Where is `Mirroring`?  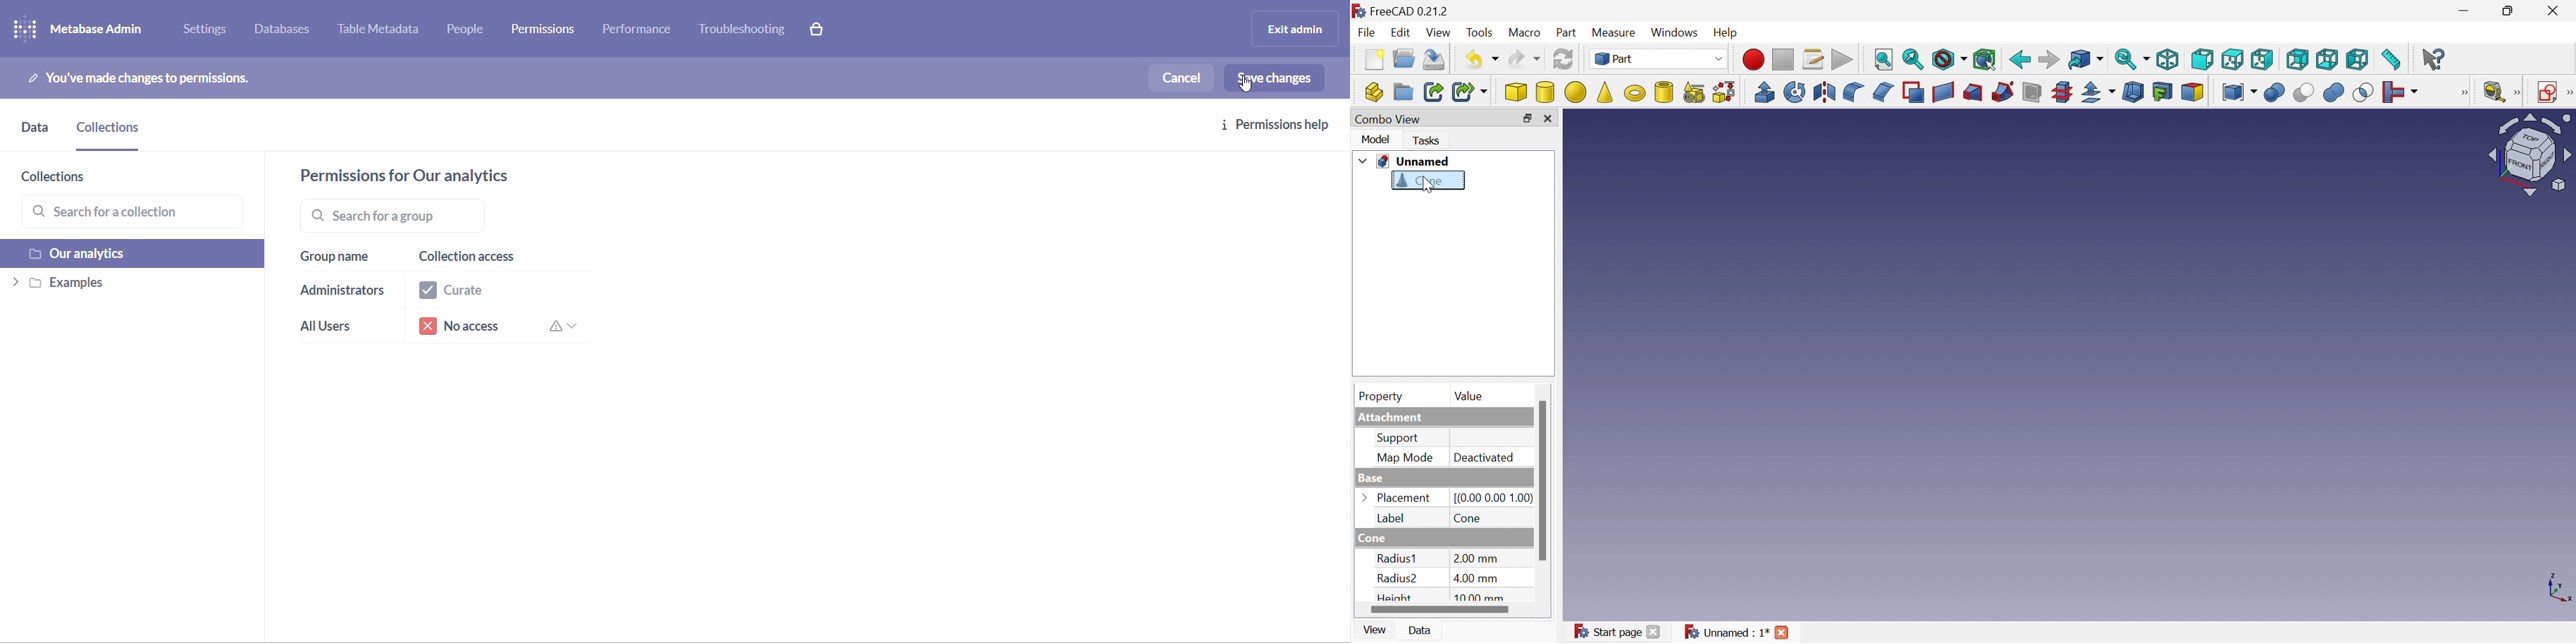
Mirroring is located at coordinates (1825, 93).